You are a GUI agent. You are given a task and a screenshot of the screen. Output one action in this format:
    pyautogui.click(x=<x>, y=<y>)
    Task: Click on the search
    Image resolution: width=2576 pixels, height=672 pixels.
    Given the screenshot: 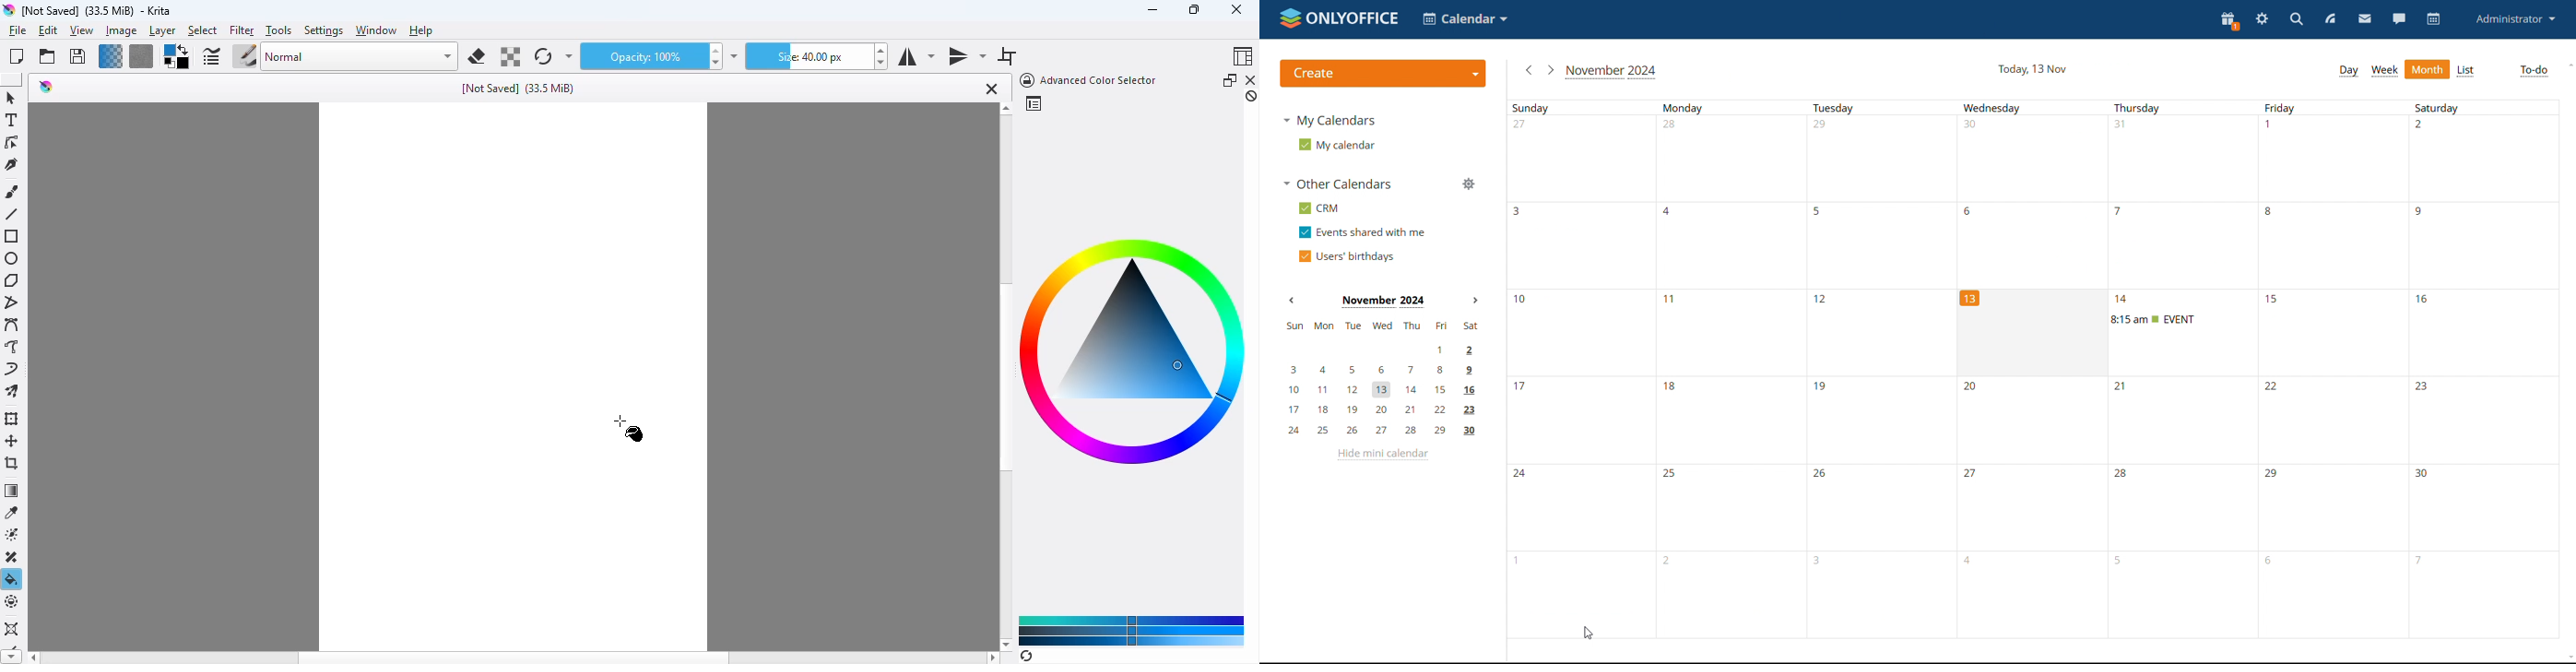 What is the action you would take?
    pyautogui.click(x=2298, y=20)
    